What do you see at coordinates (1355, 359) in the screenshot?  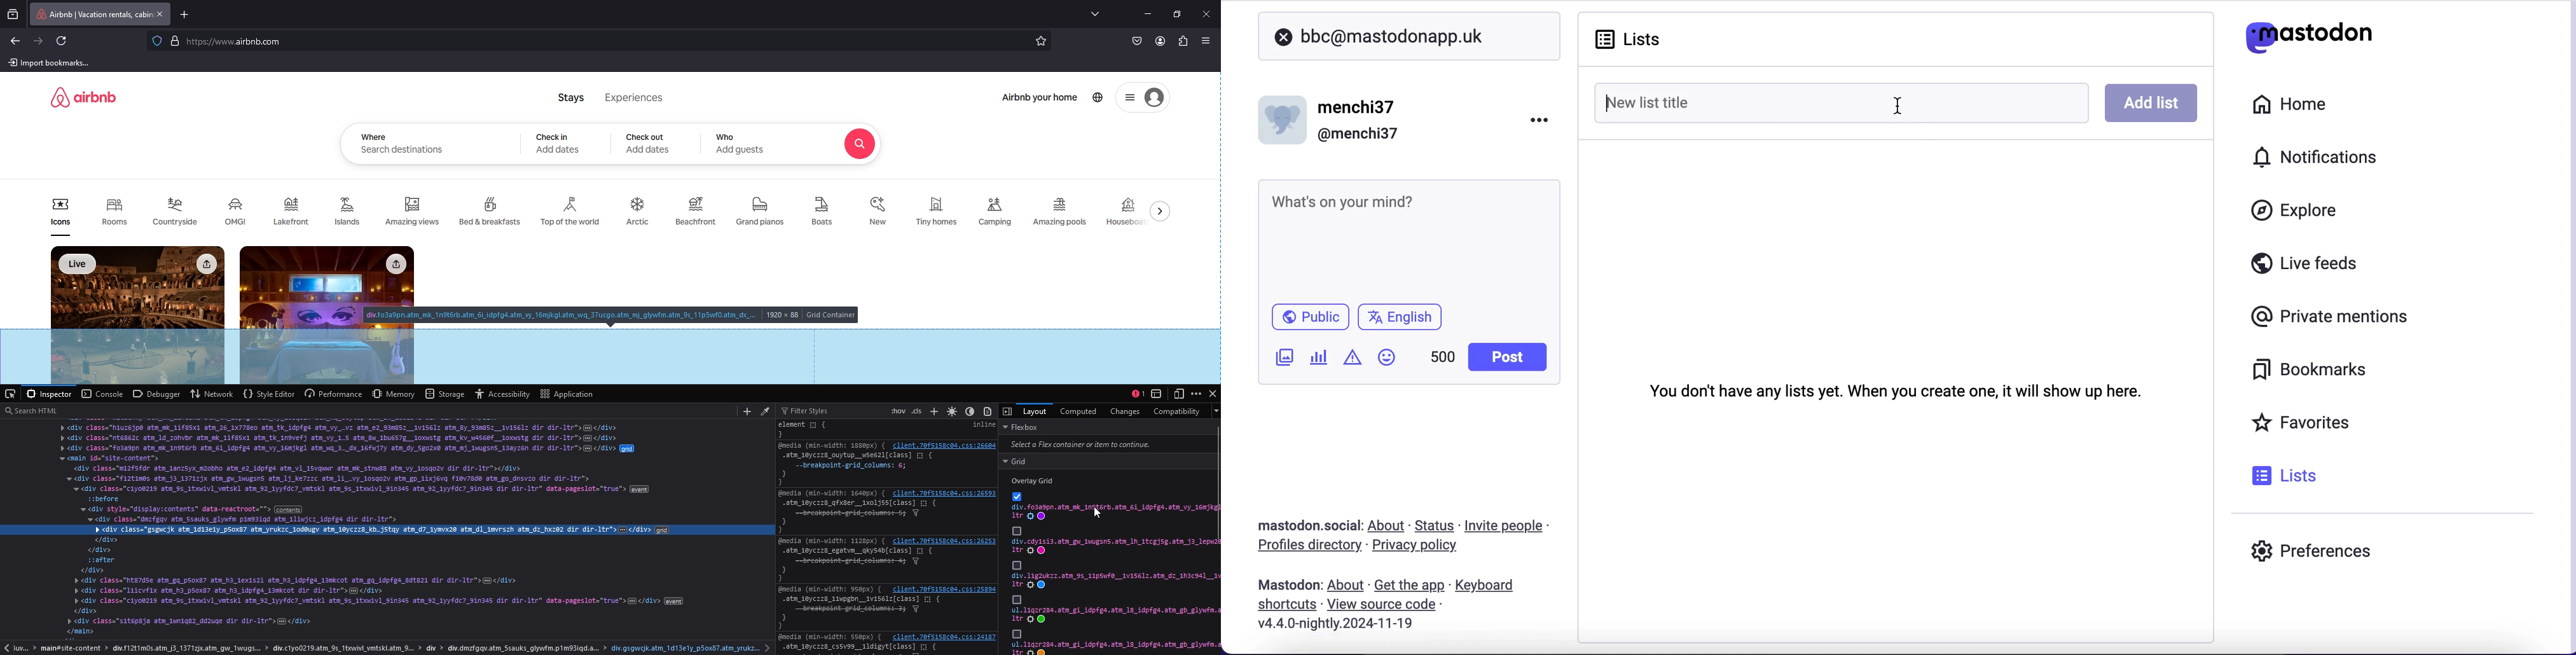 I see `add content warning` at bounding box center [1355, 359].